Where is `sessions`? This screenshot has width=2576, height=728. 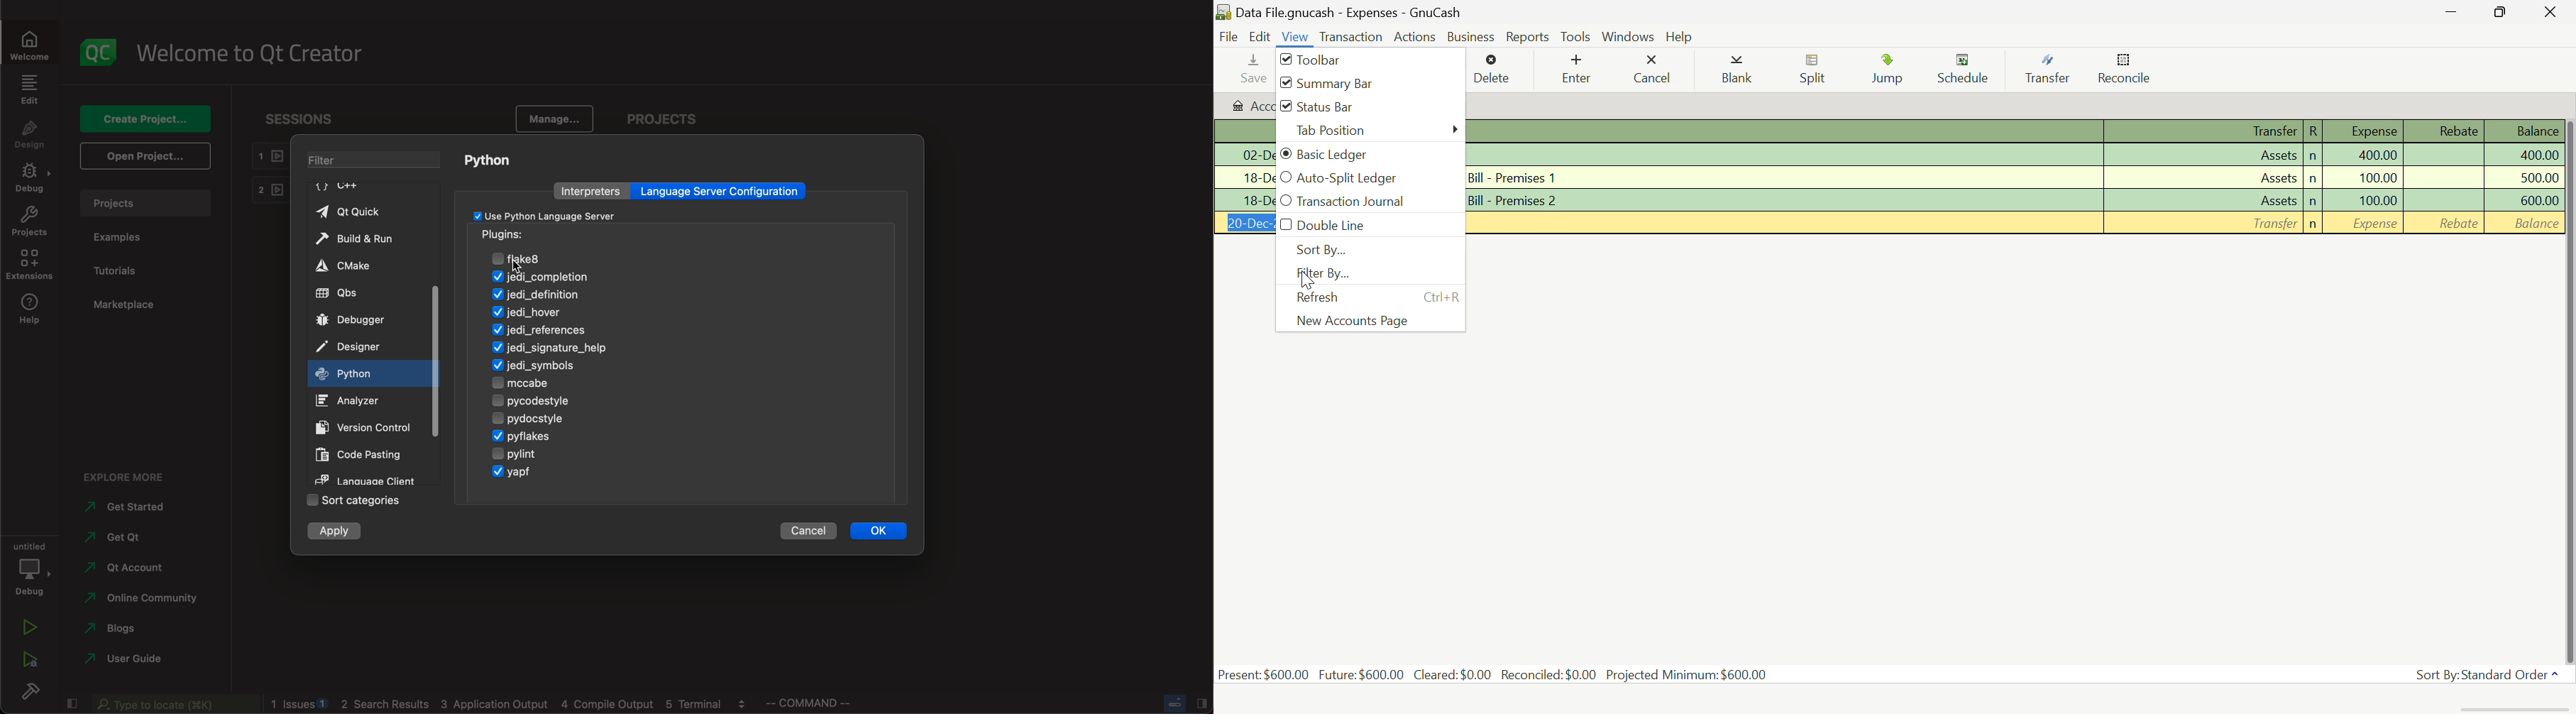 sessions is located at coordinates (308, 120).